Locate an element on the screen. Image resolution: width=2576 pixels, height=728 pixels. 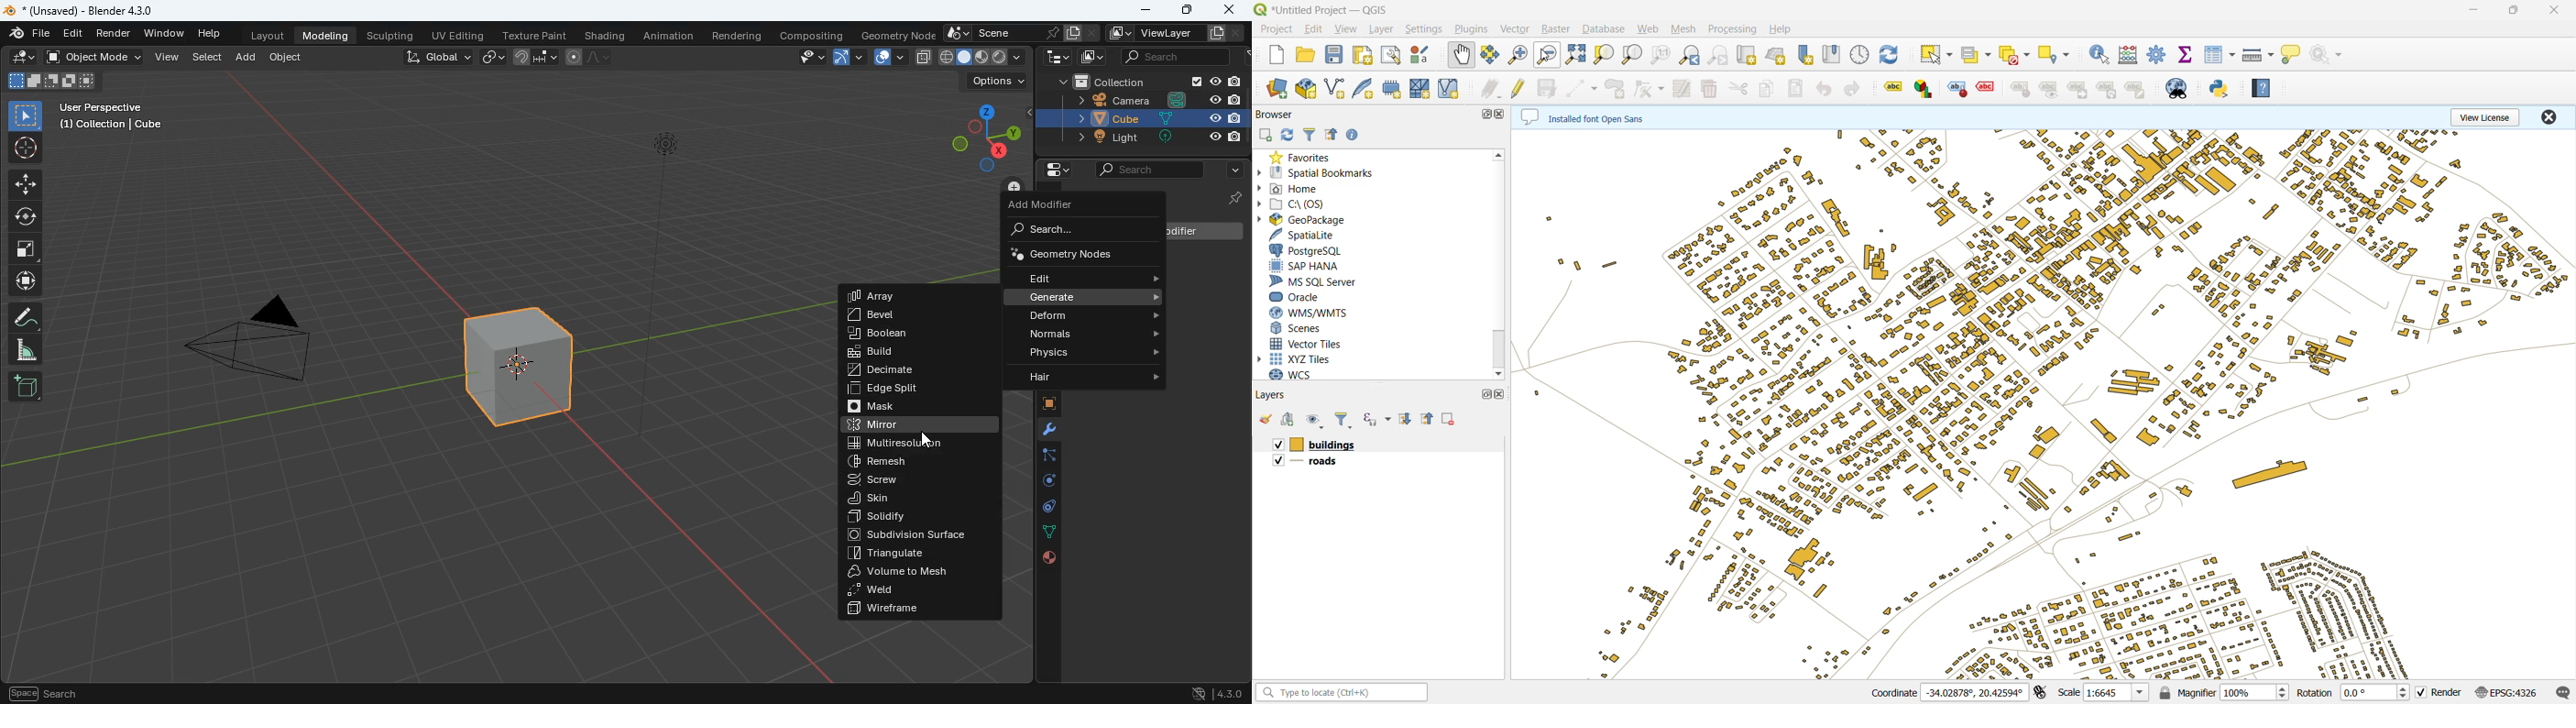
skin is located at coordinates (914, 499).